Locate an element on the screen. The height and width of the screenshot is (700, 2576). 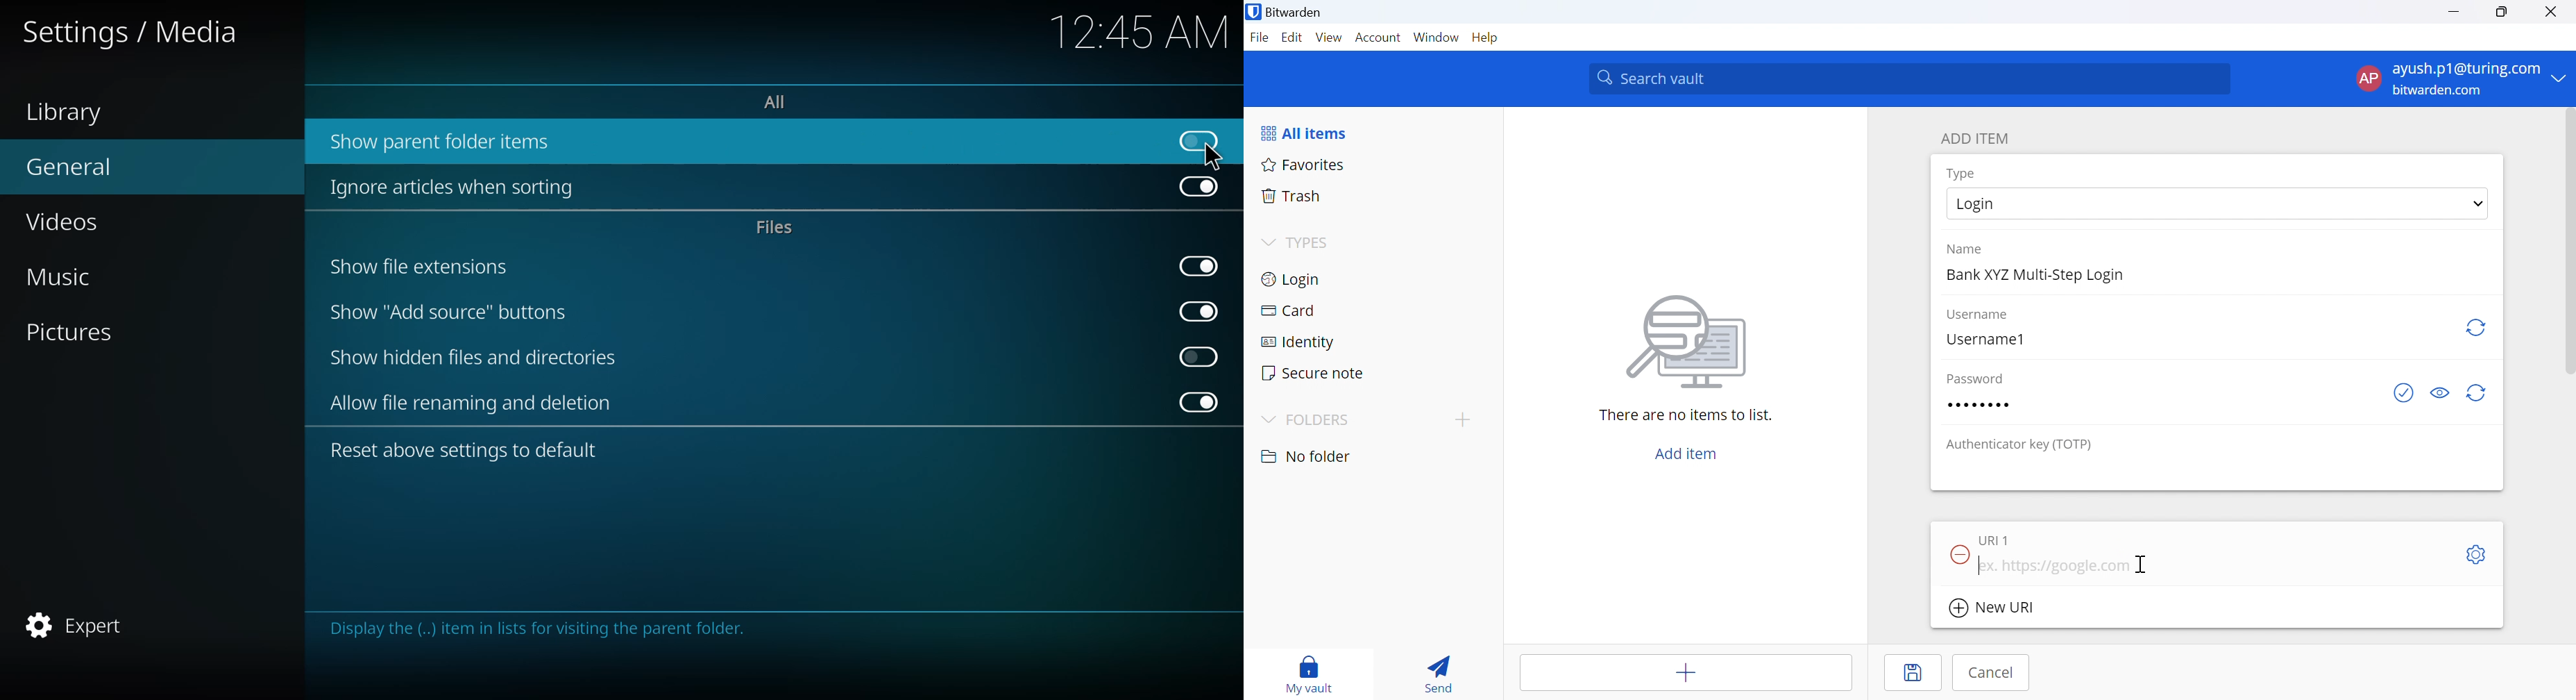
time is located at coordinates (1137, 32).